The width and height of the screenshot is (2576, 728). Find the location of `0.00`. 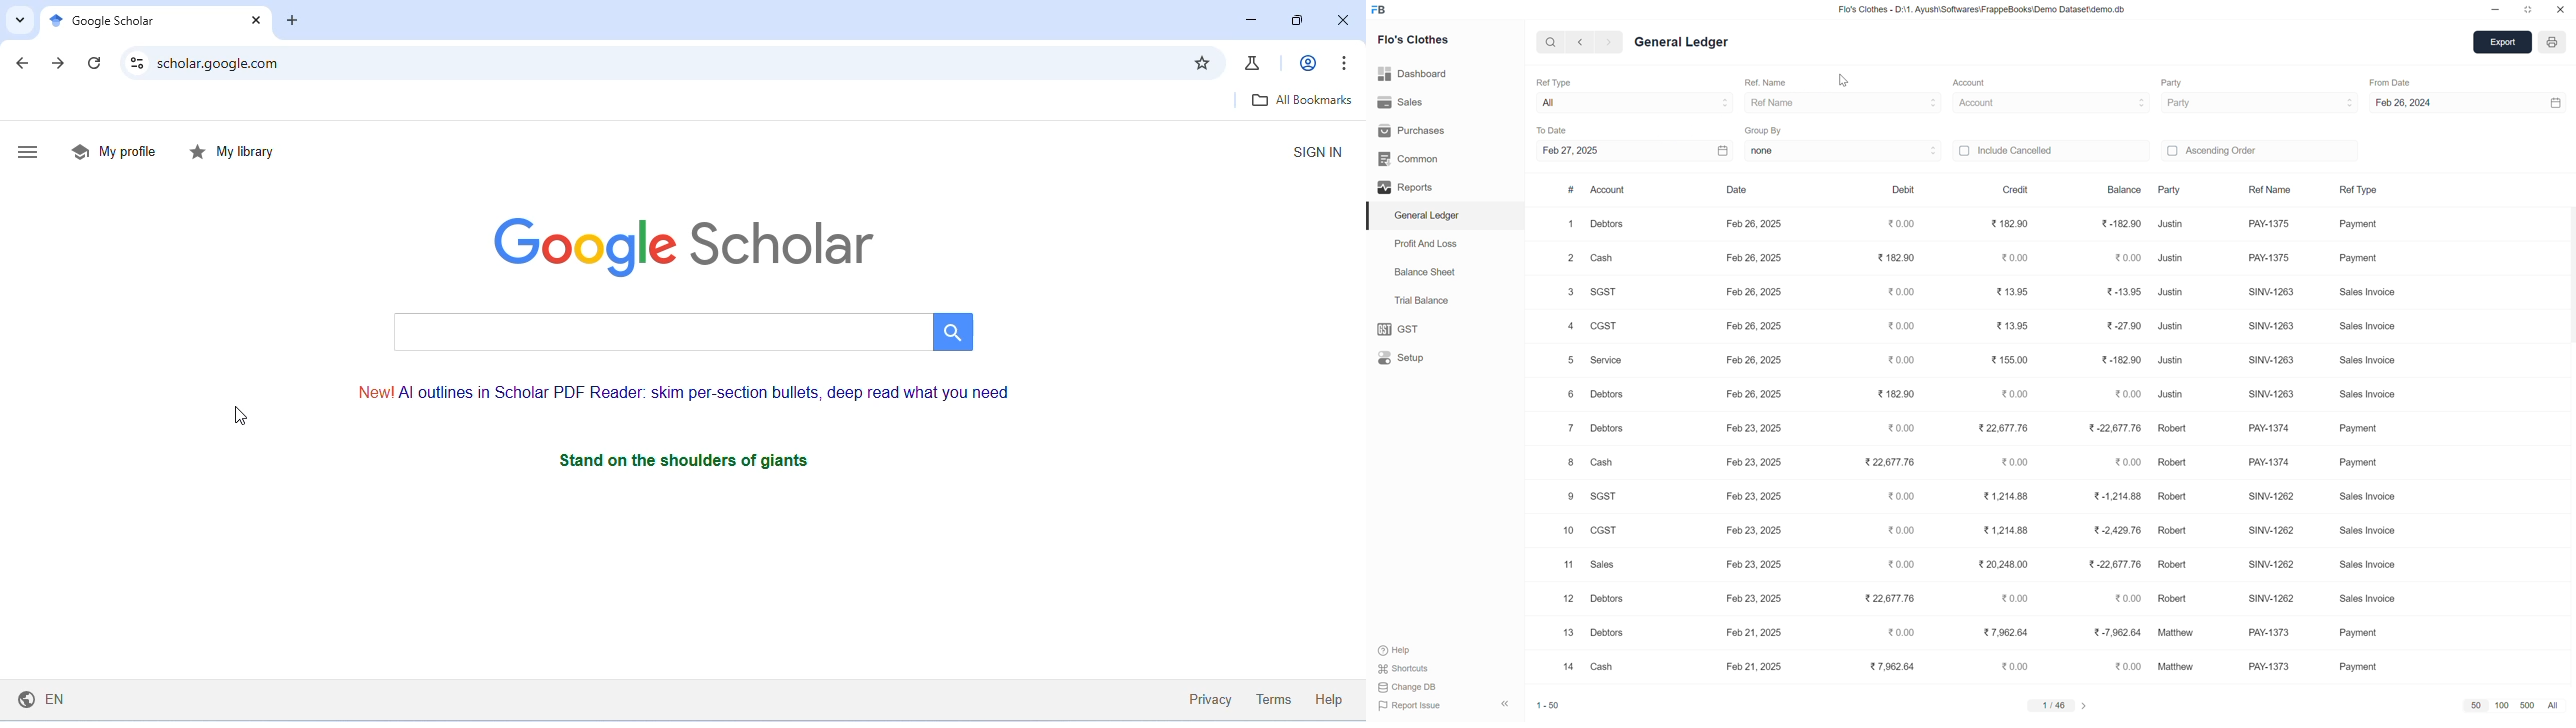

0.00 is located at coordinates (1900, 531).